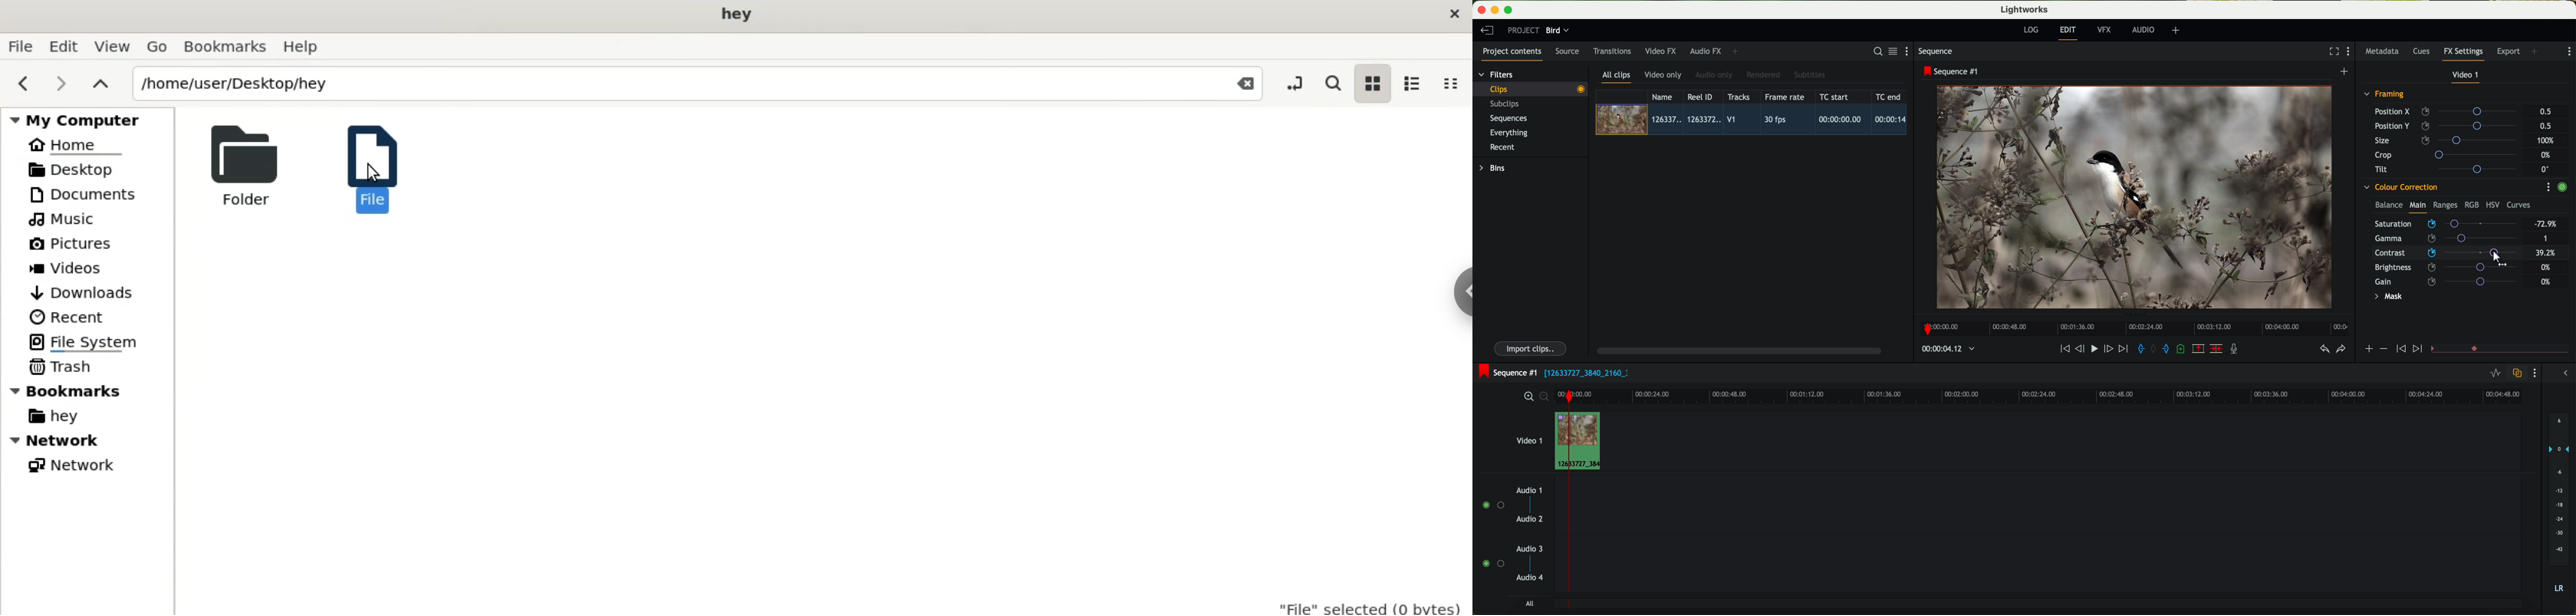 This screenshot has height=616, width=2576. Describe the element at coordinates (2519, 205) in the screenshot. I see `curves` at that location.